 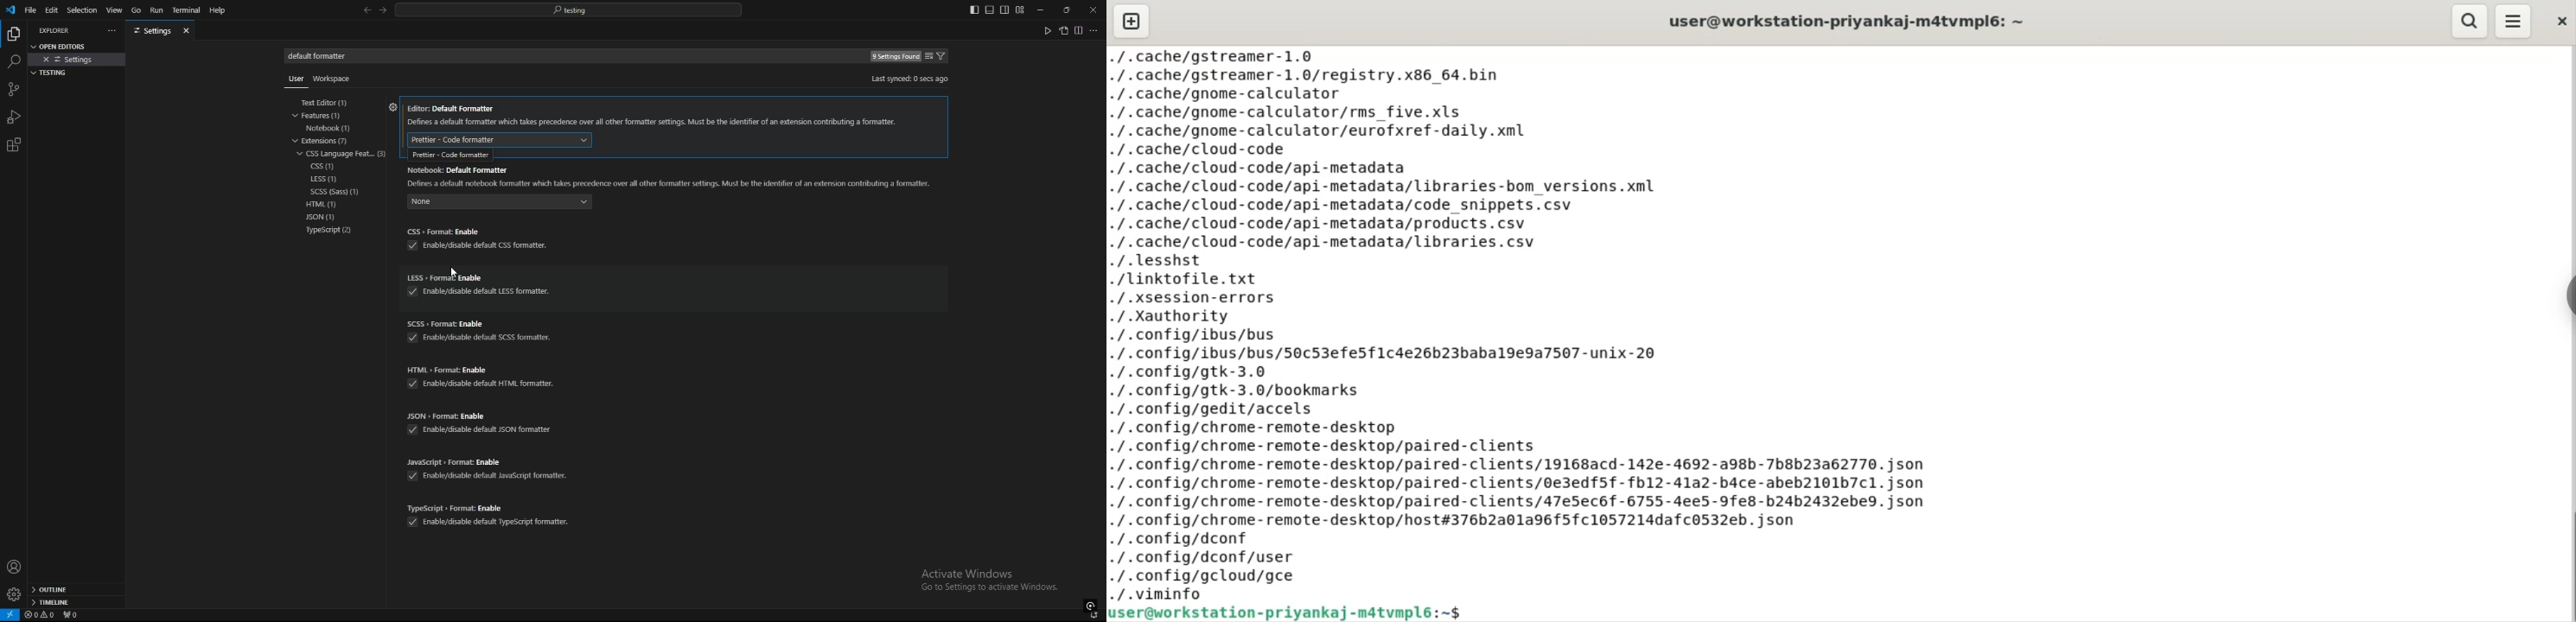 I want to click on user@workstation-priyankaj-mdatvmpl6:~$, so click(x=1290, y=612).